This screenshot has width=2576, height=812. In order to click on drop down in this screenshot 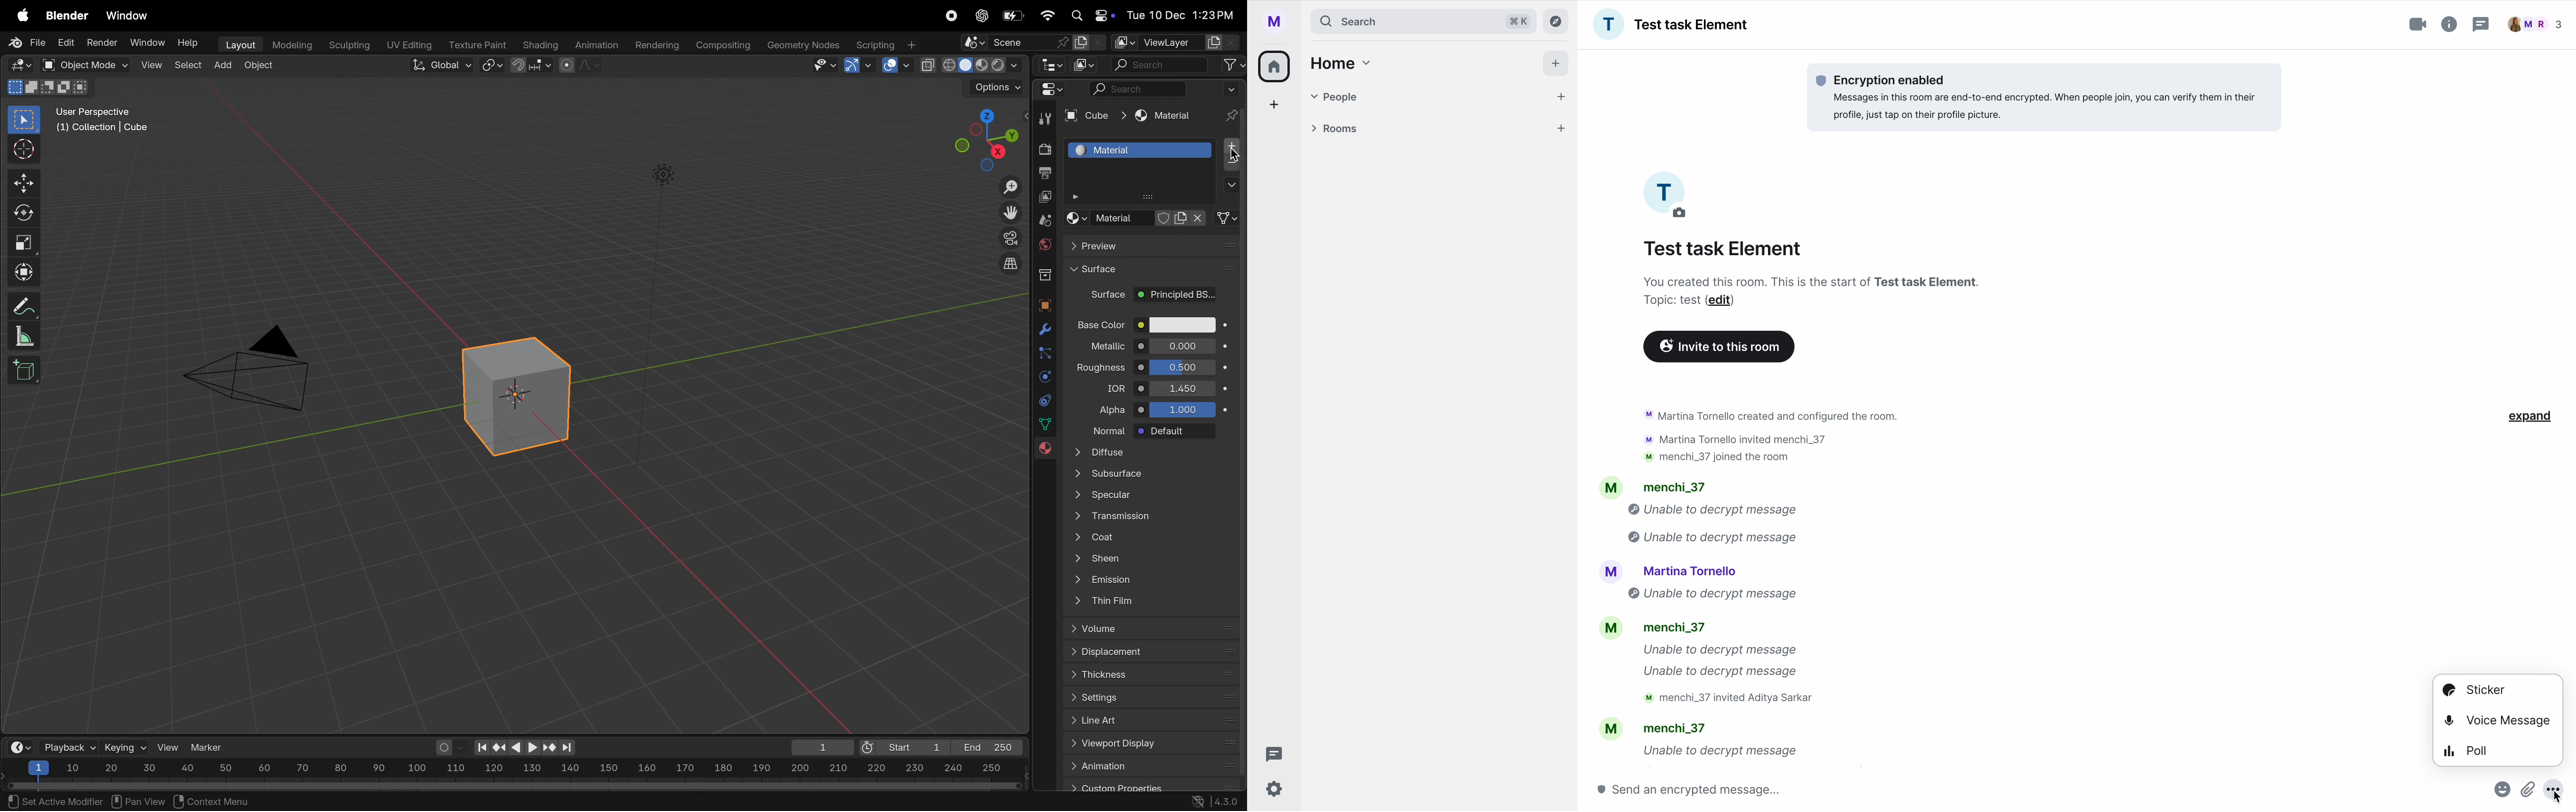, I will do `click(1229, 187)`.